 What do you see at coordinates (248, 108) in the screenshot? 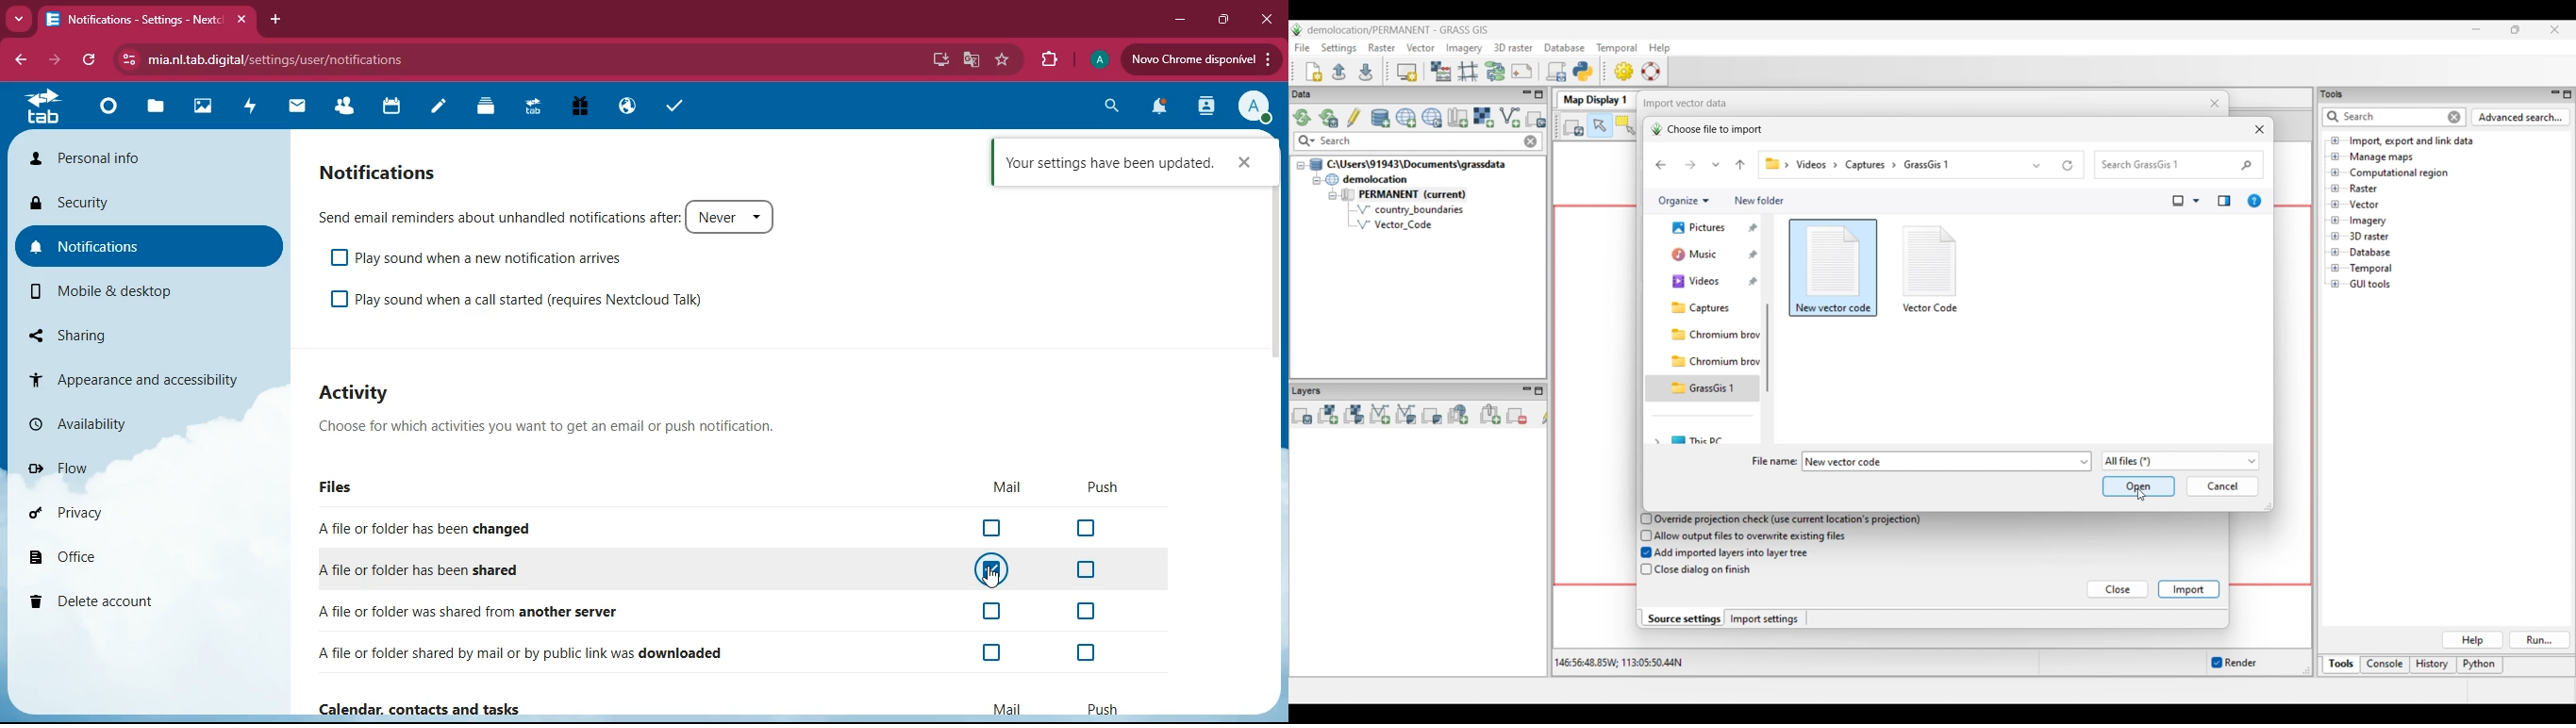
I see `activity` at bounding box center [248, 108].